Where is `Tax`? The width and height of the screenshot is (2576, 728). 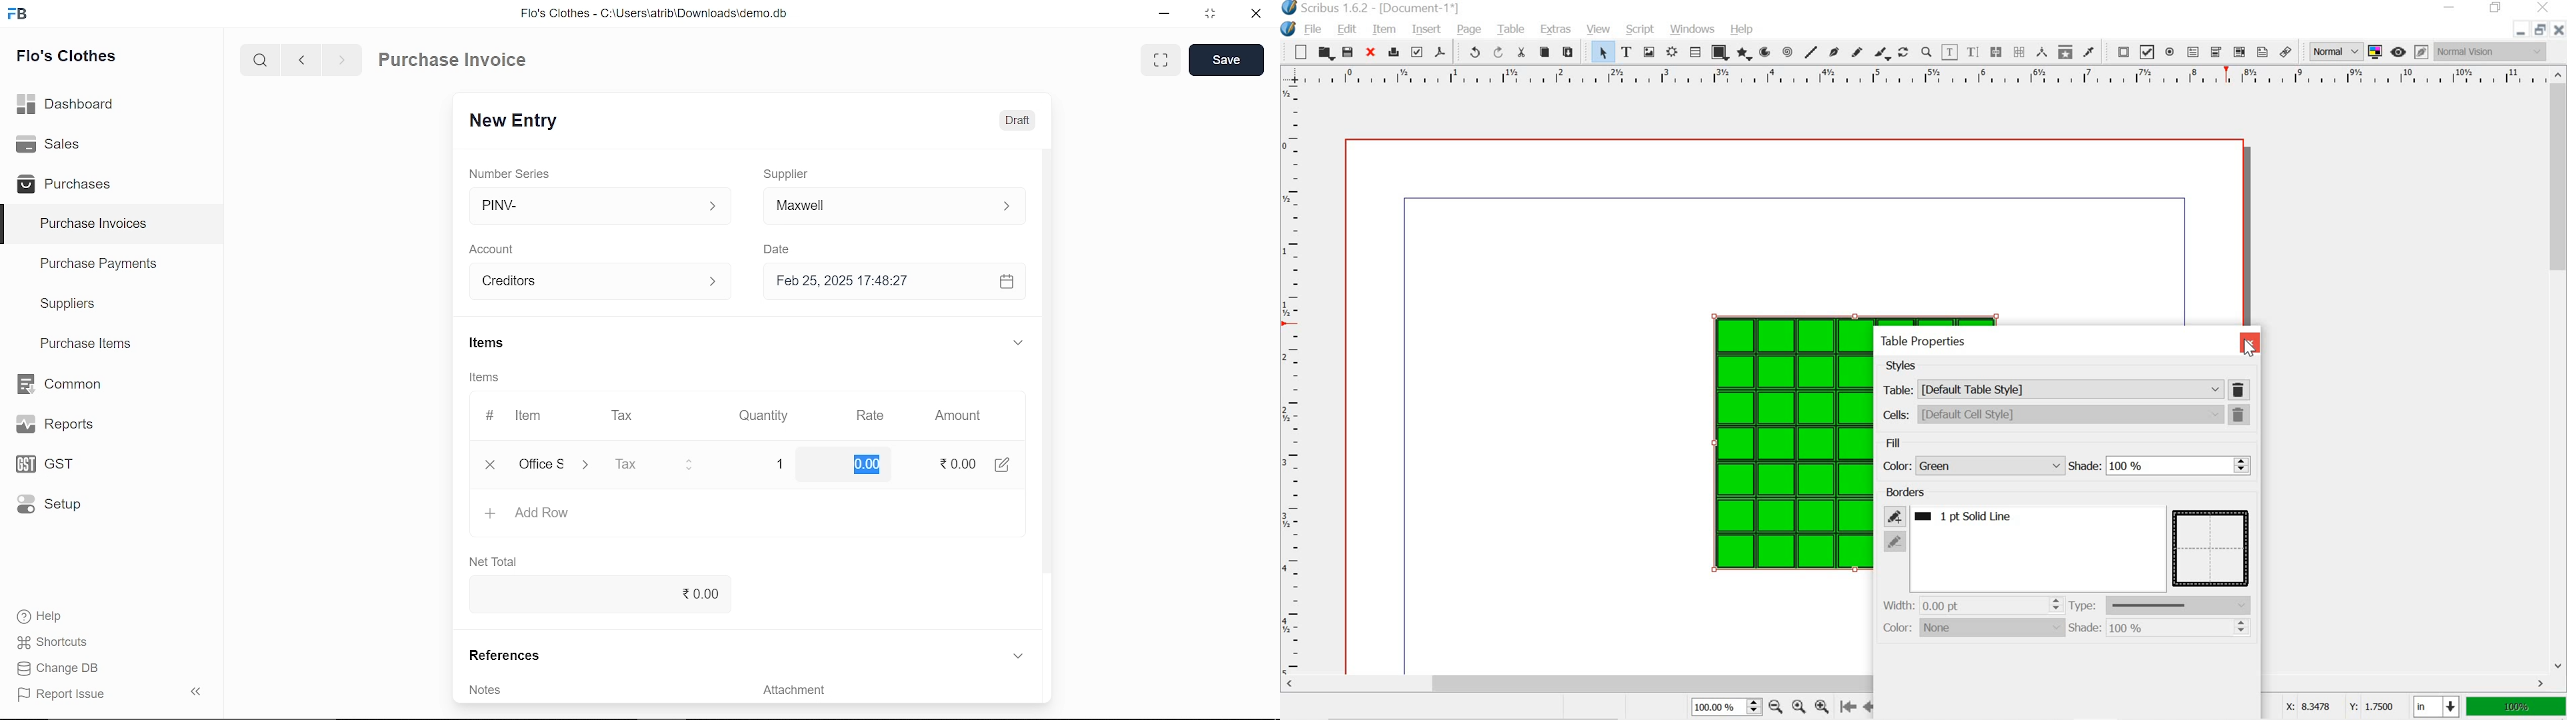 Tax is located at coordinates (626, 416).